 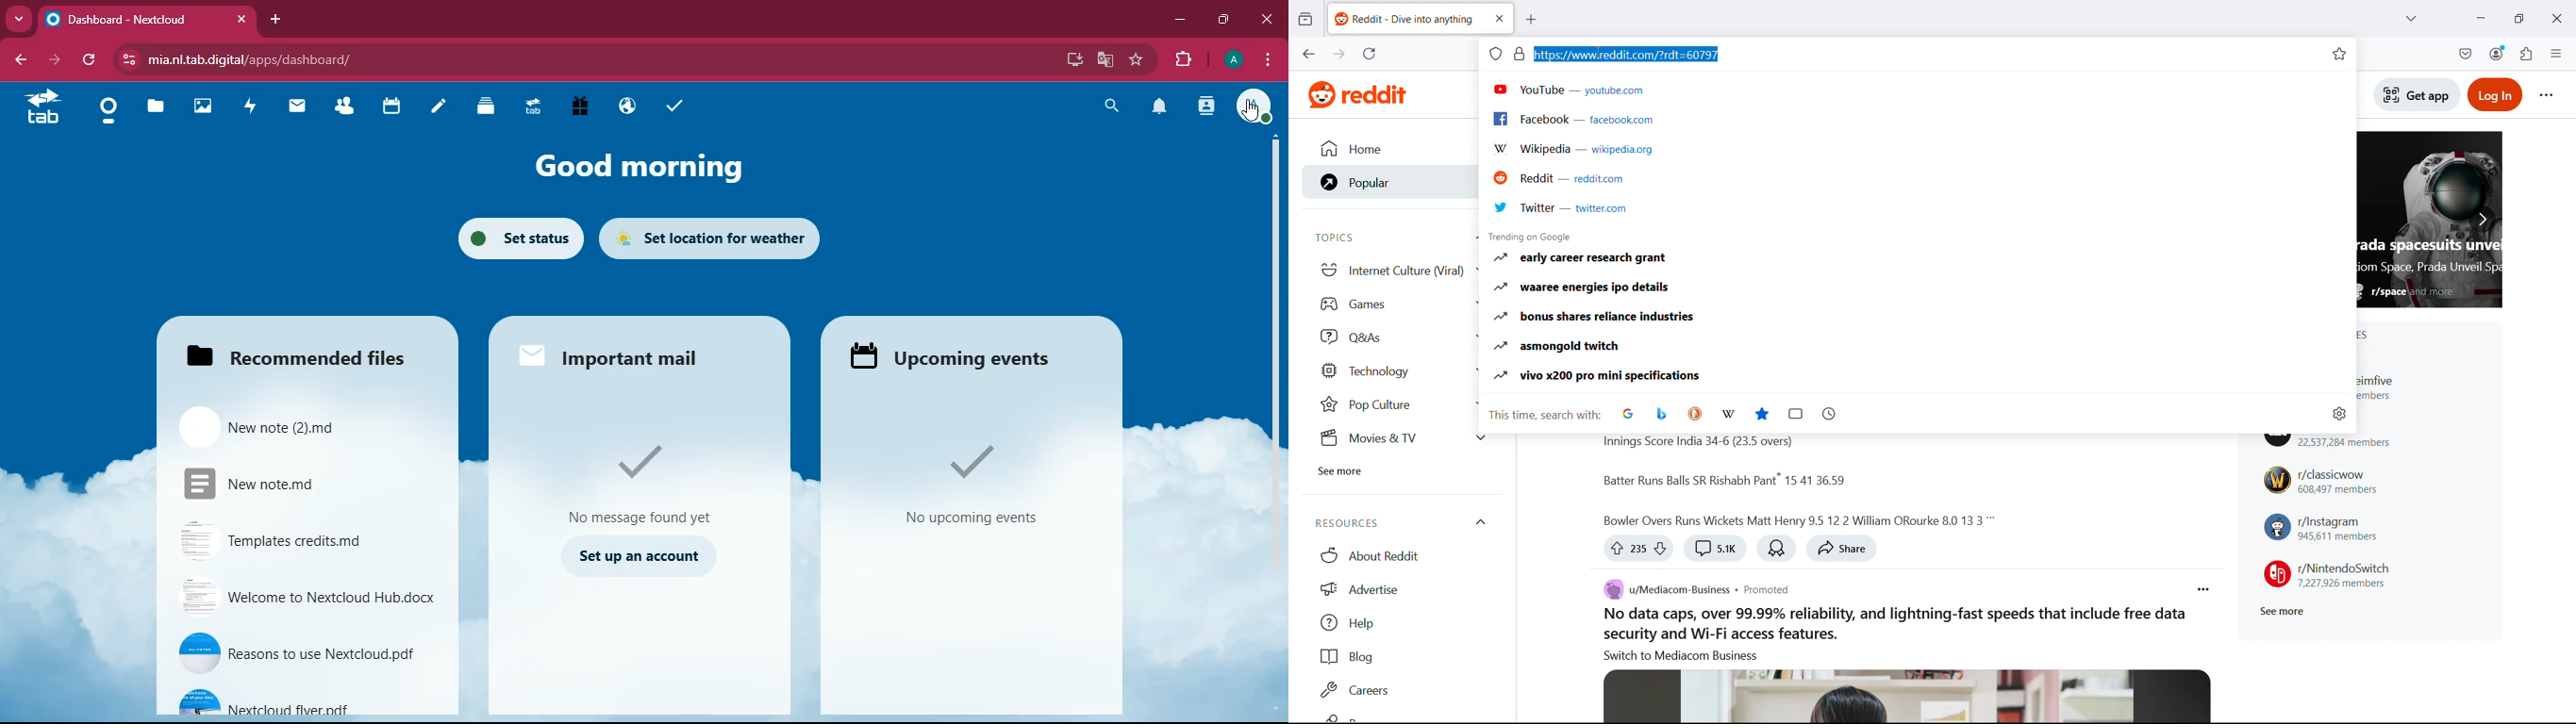 I want to click on friends, so click(x=349, y=106).